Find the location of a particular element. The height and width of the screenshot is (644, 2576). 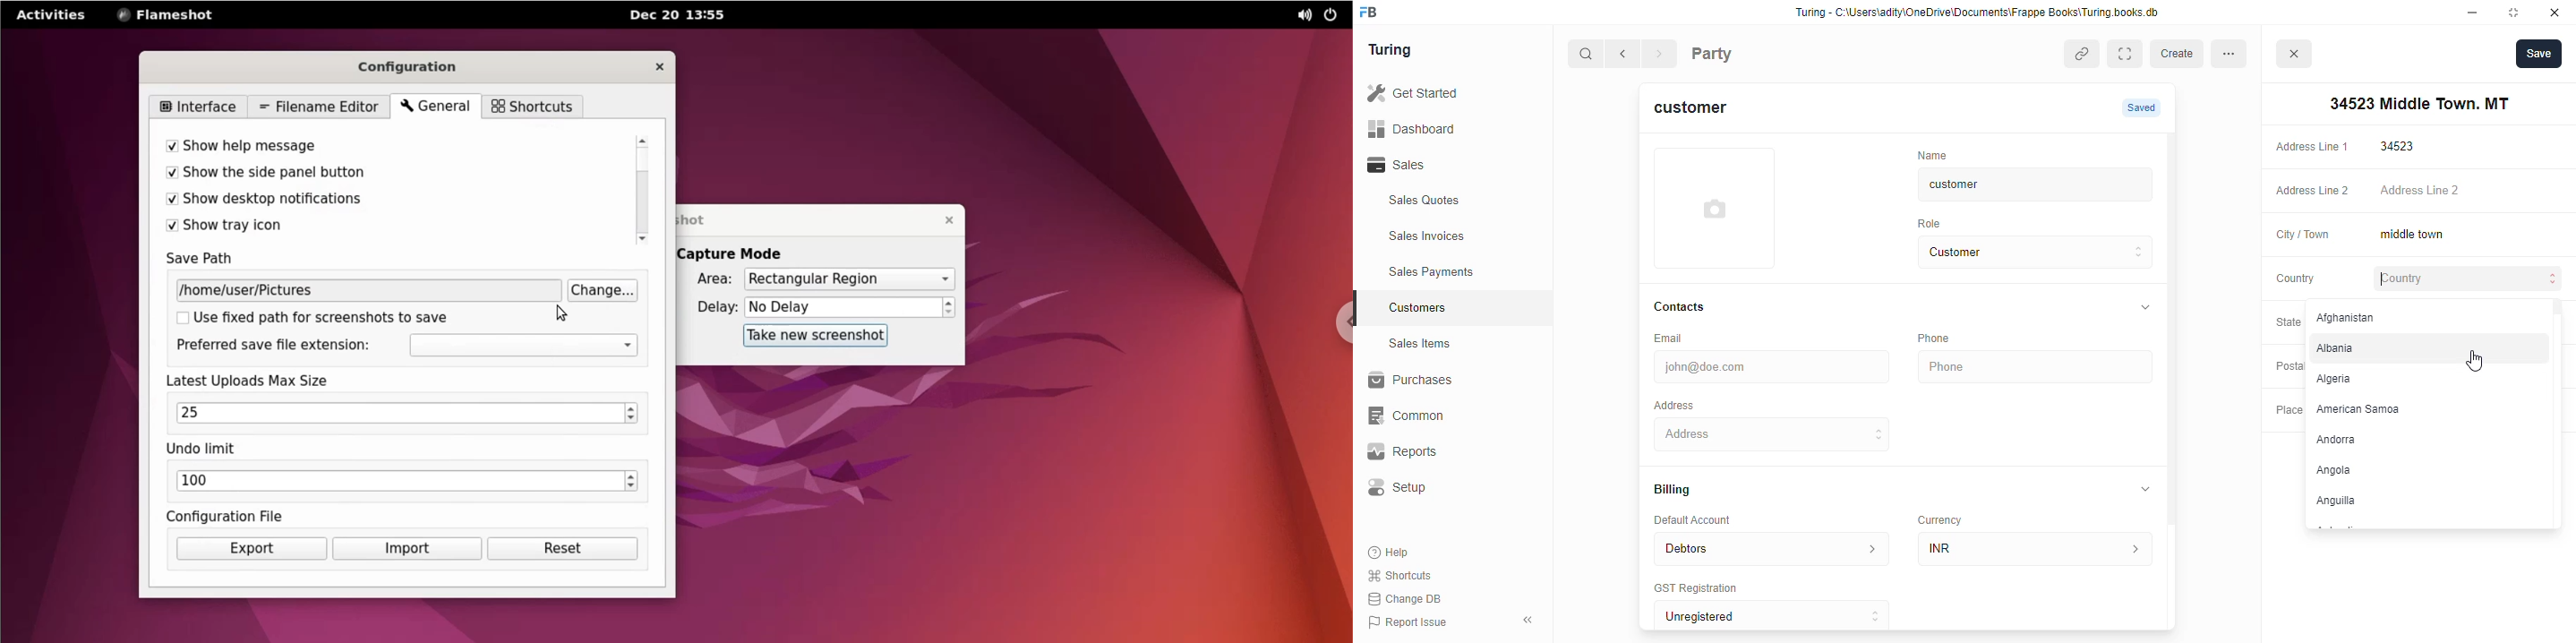

customer is located at coordinates (2021, 184).